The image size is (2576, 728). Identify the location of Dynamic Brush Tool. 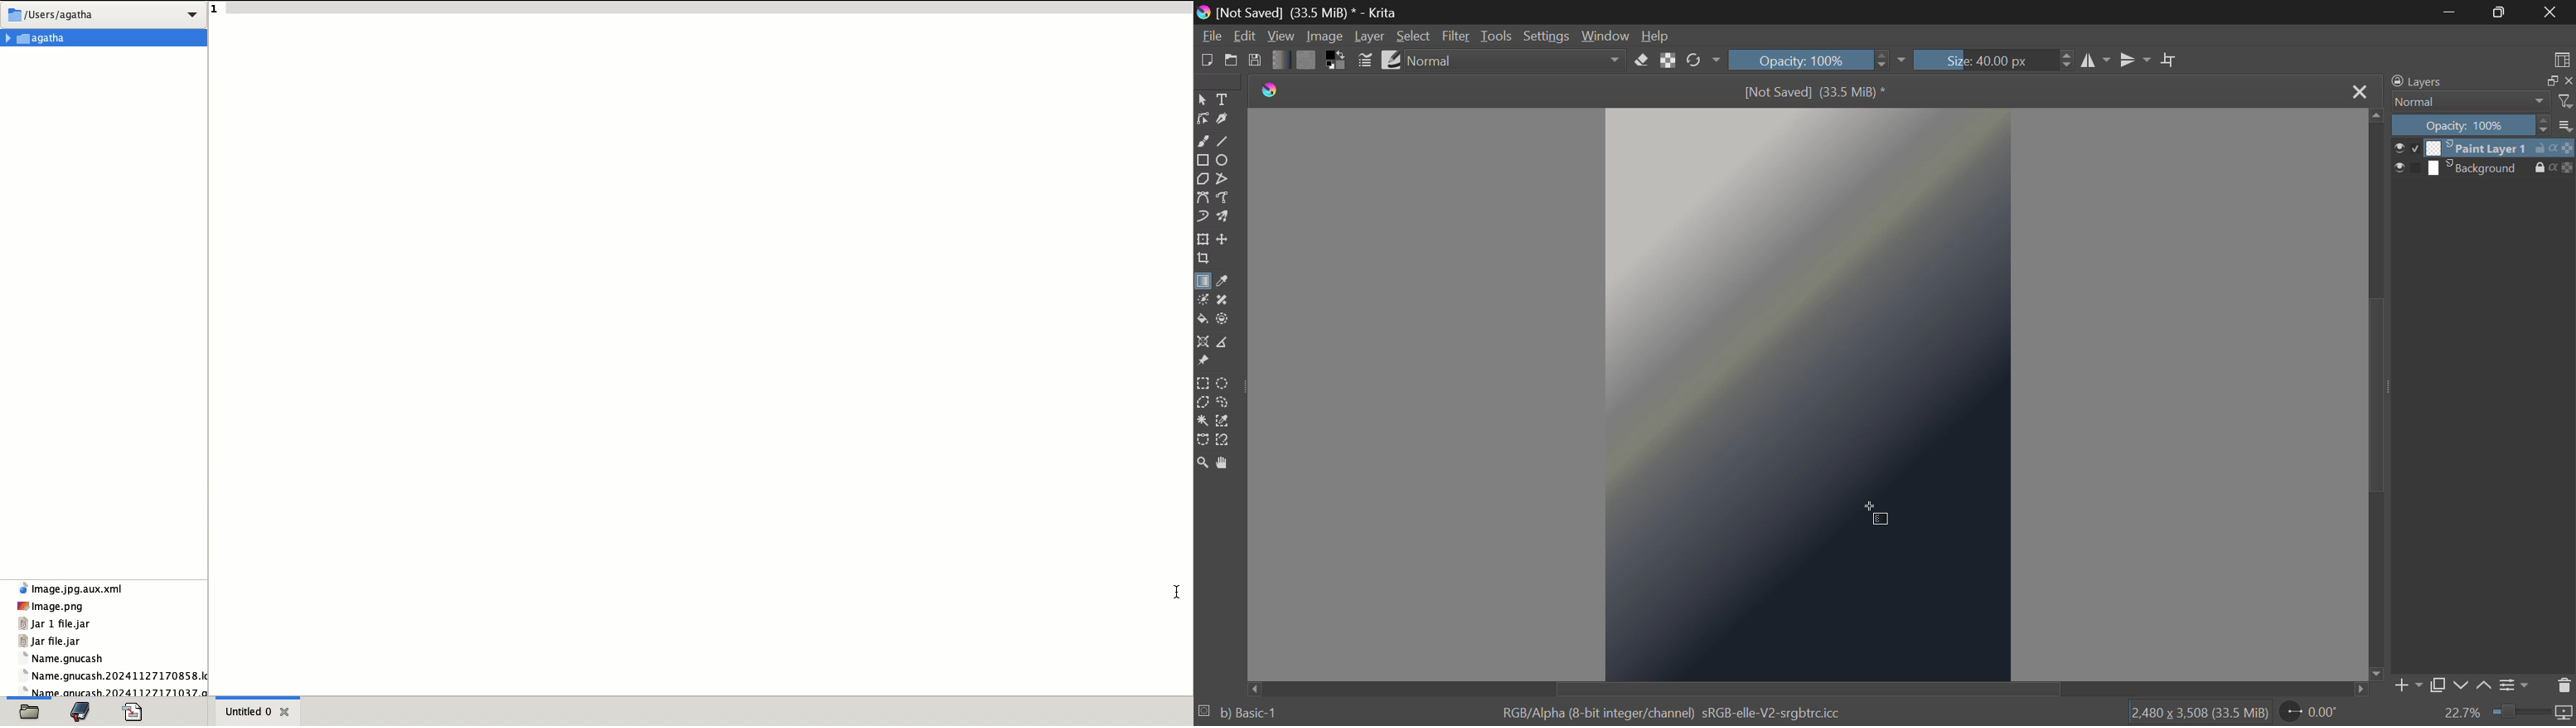
(1202, 218).